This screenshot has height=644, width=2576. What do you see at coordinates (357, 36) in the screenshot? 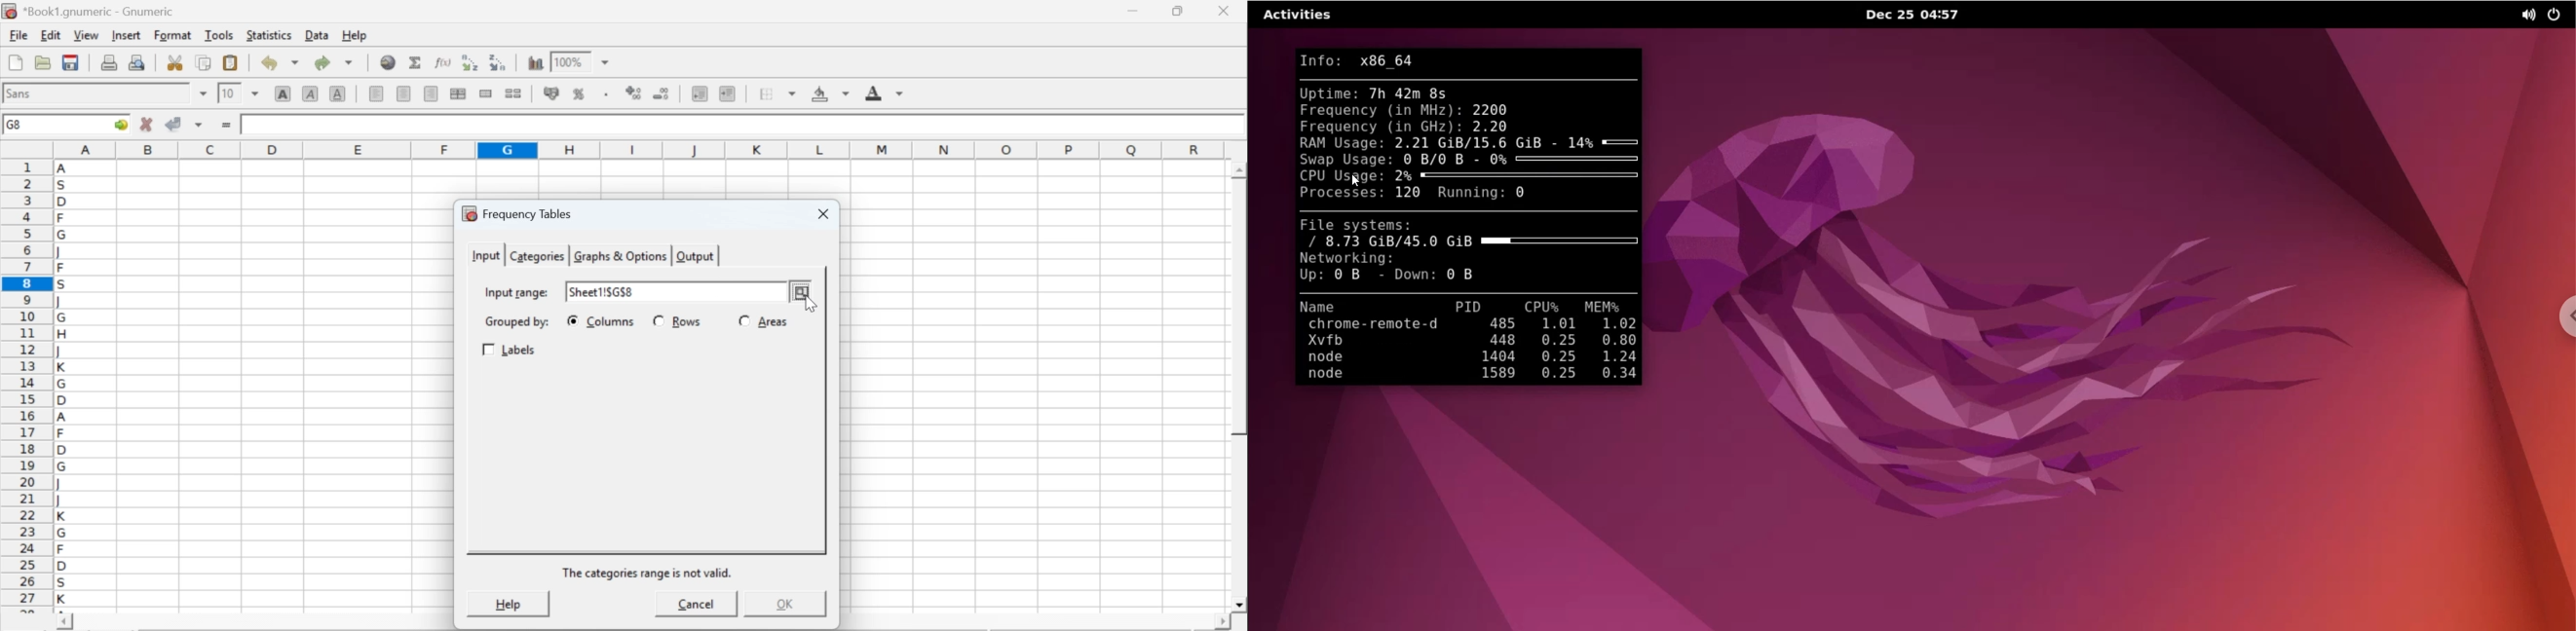
I see `help` at bounding box center [357, 36].